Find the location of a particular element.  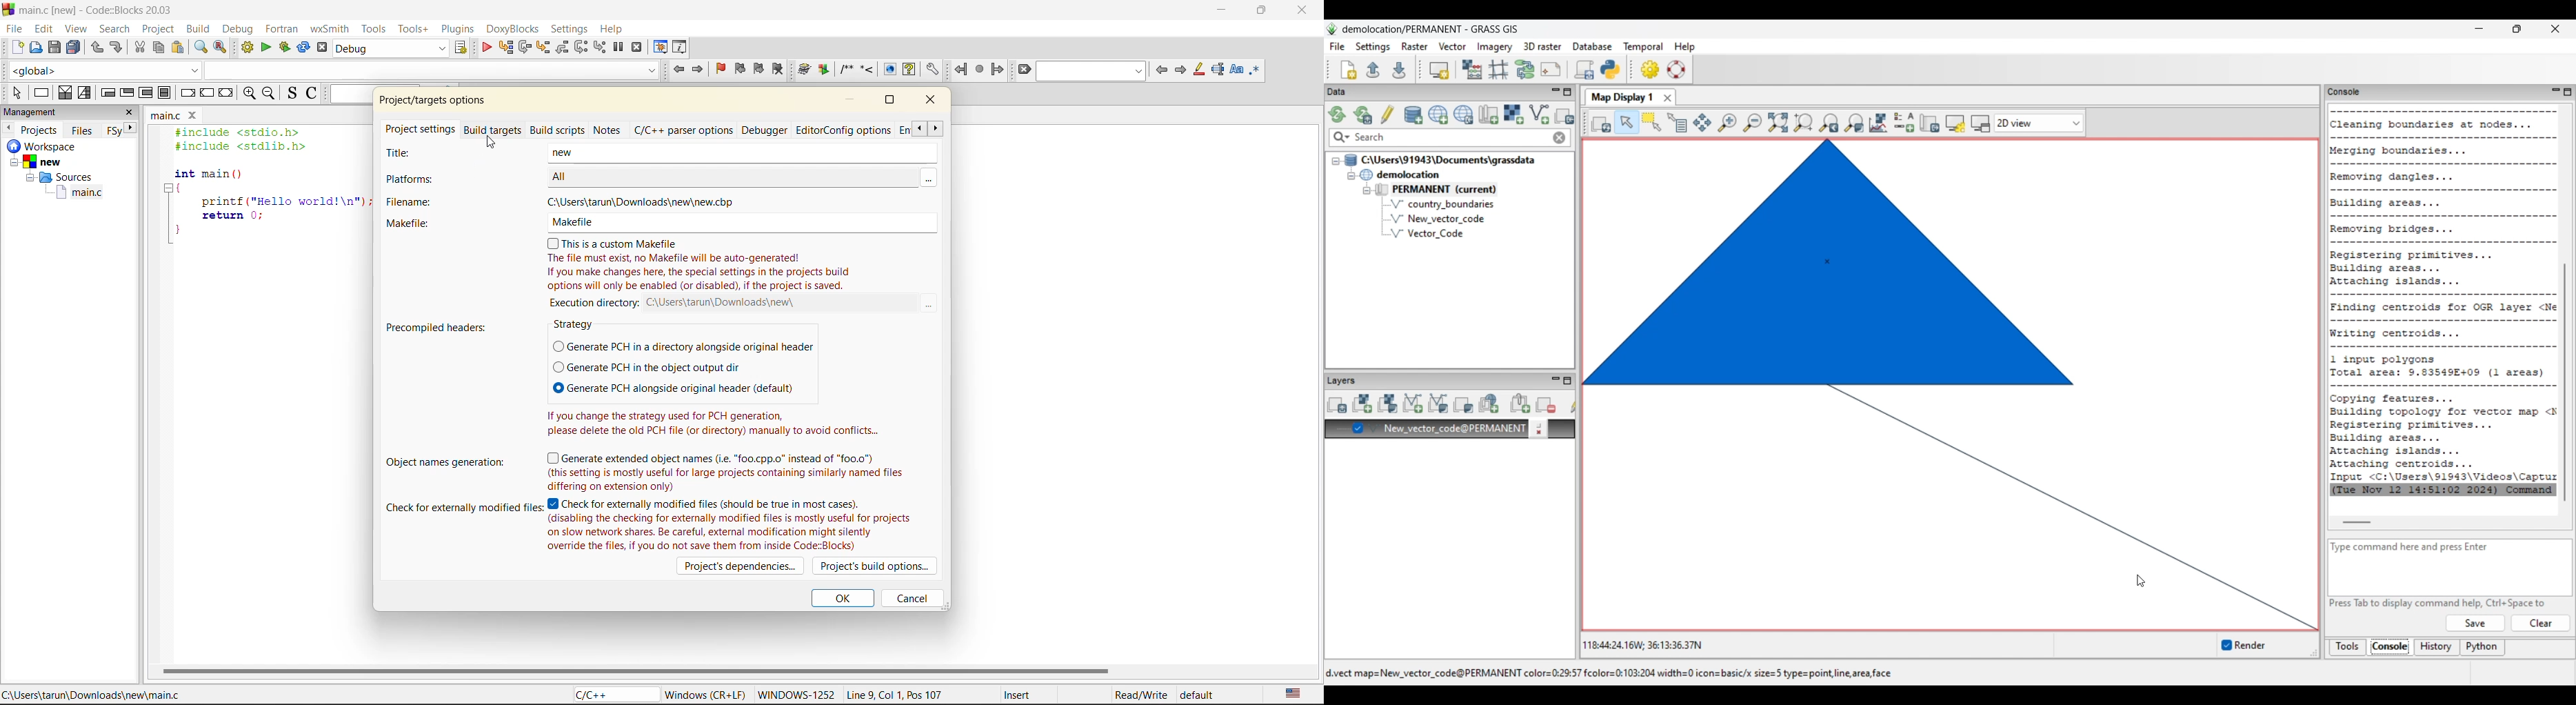

All is located at coordinates (727, 177).